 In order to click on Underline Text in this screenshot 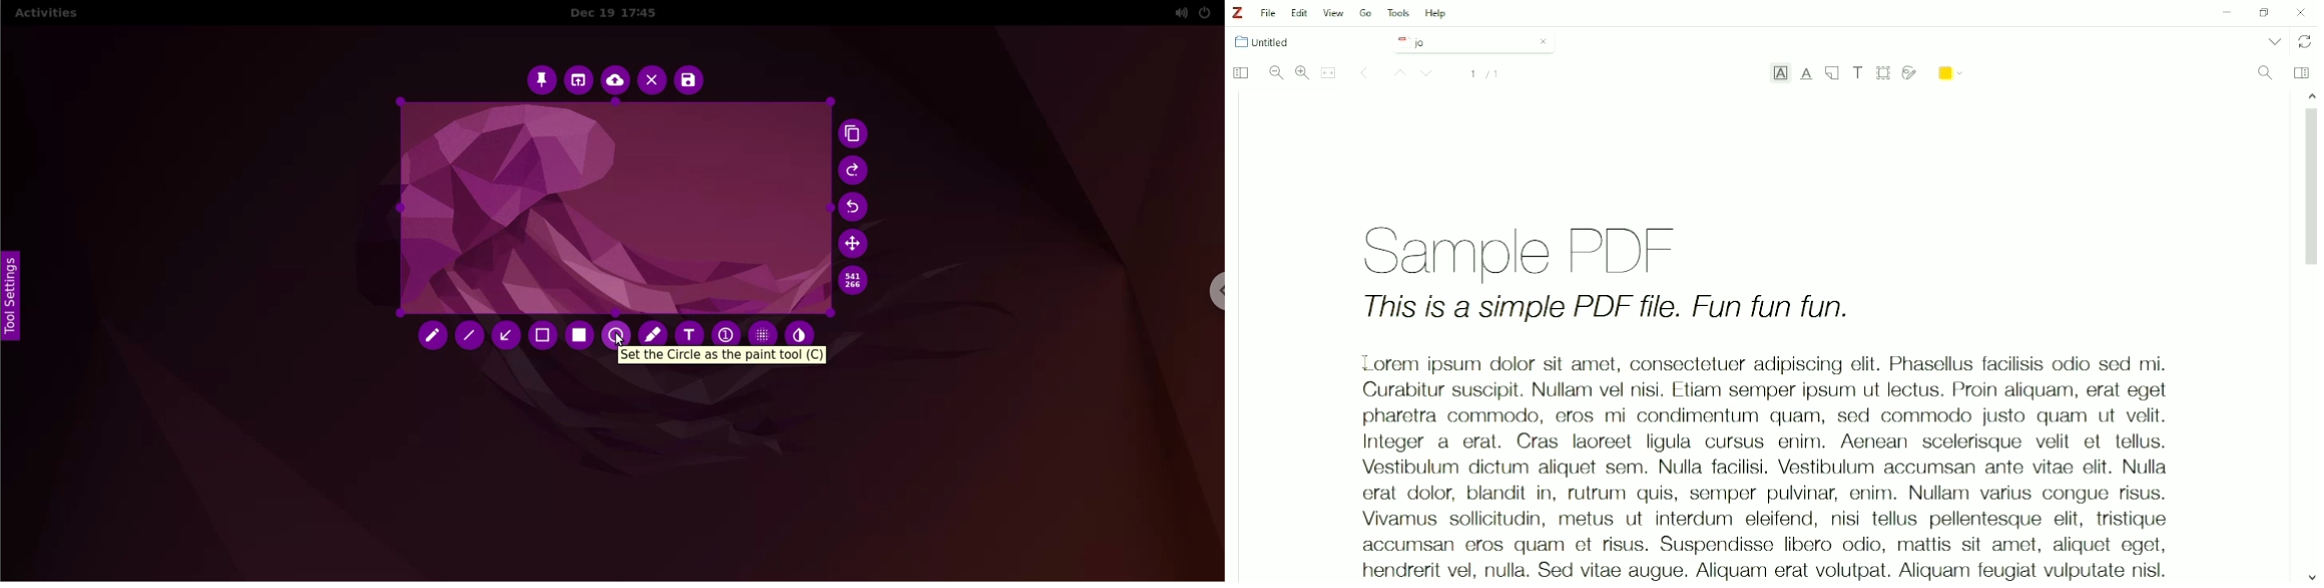, I will do `click(1807, 74)`.